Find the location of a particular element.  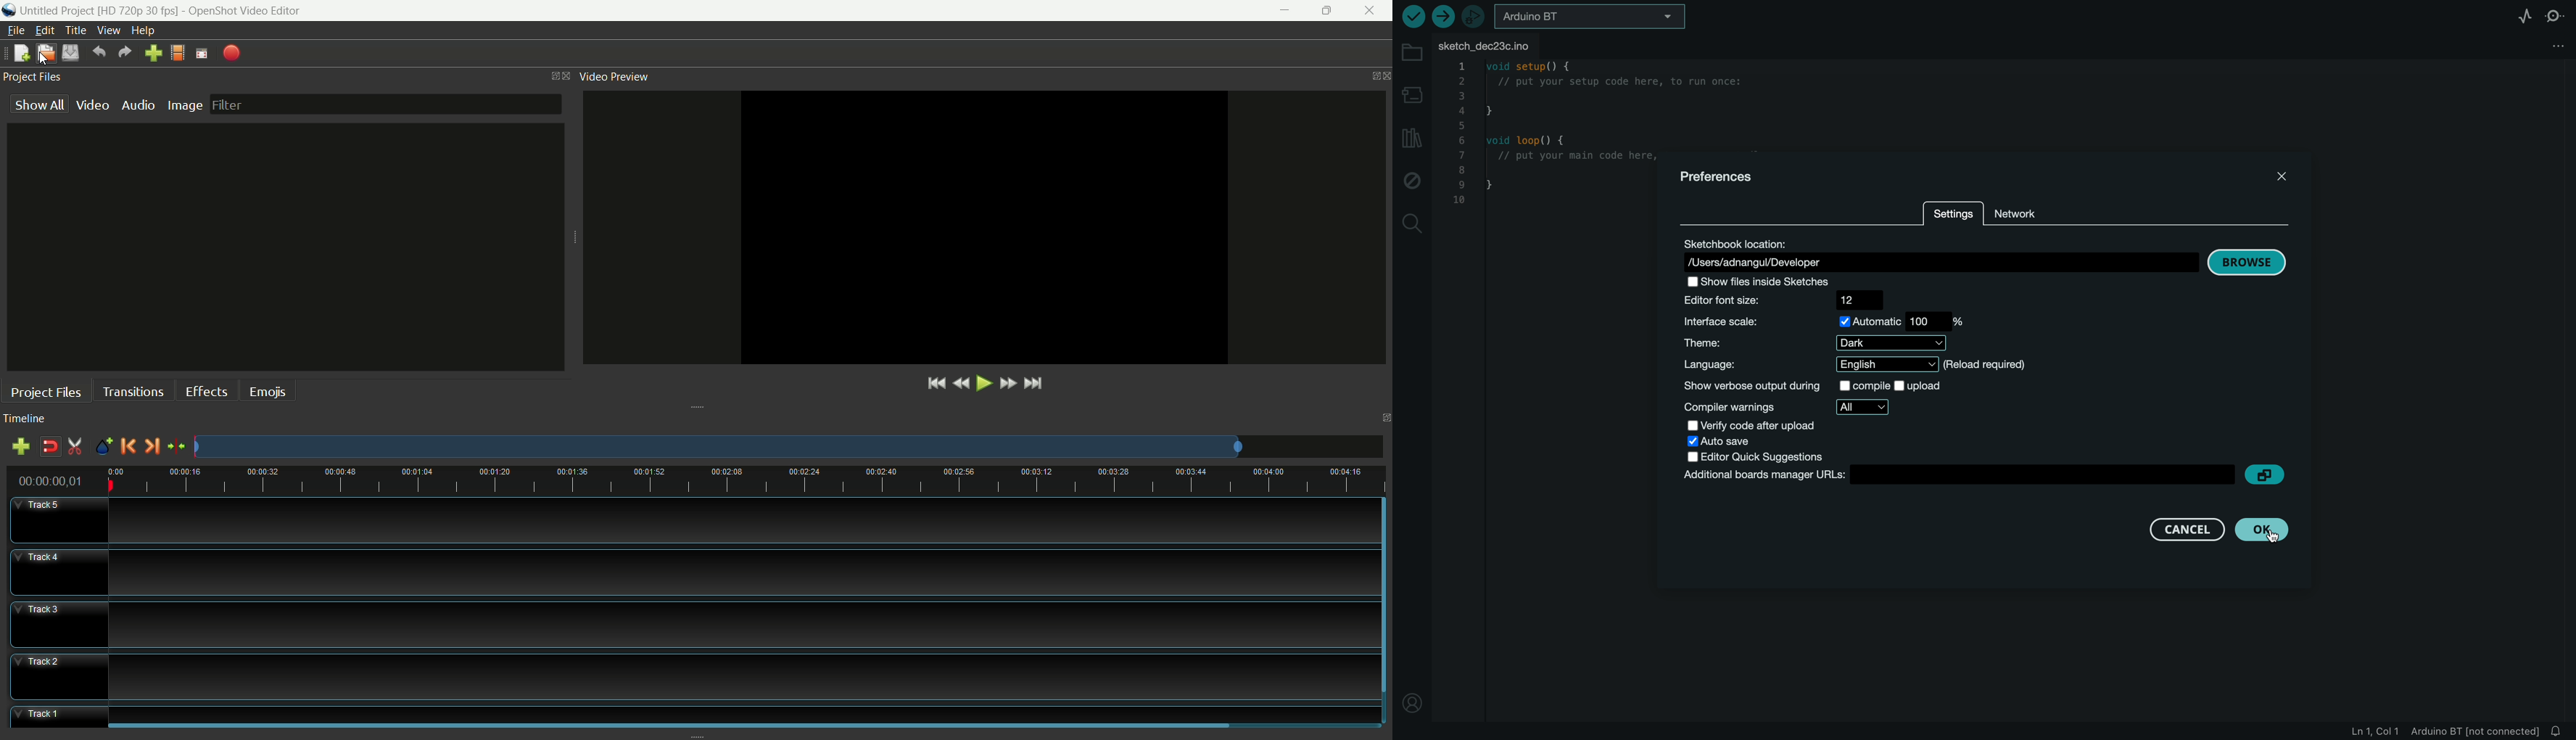

track 5 is located at coordinates (730, 521).